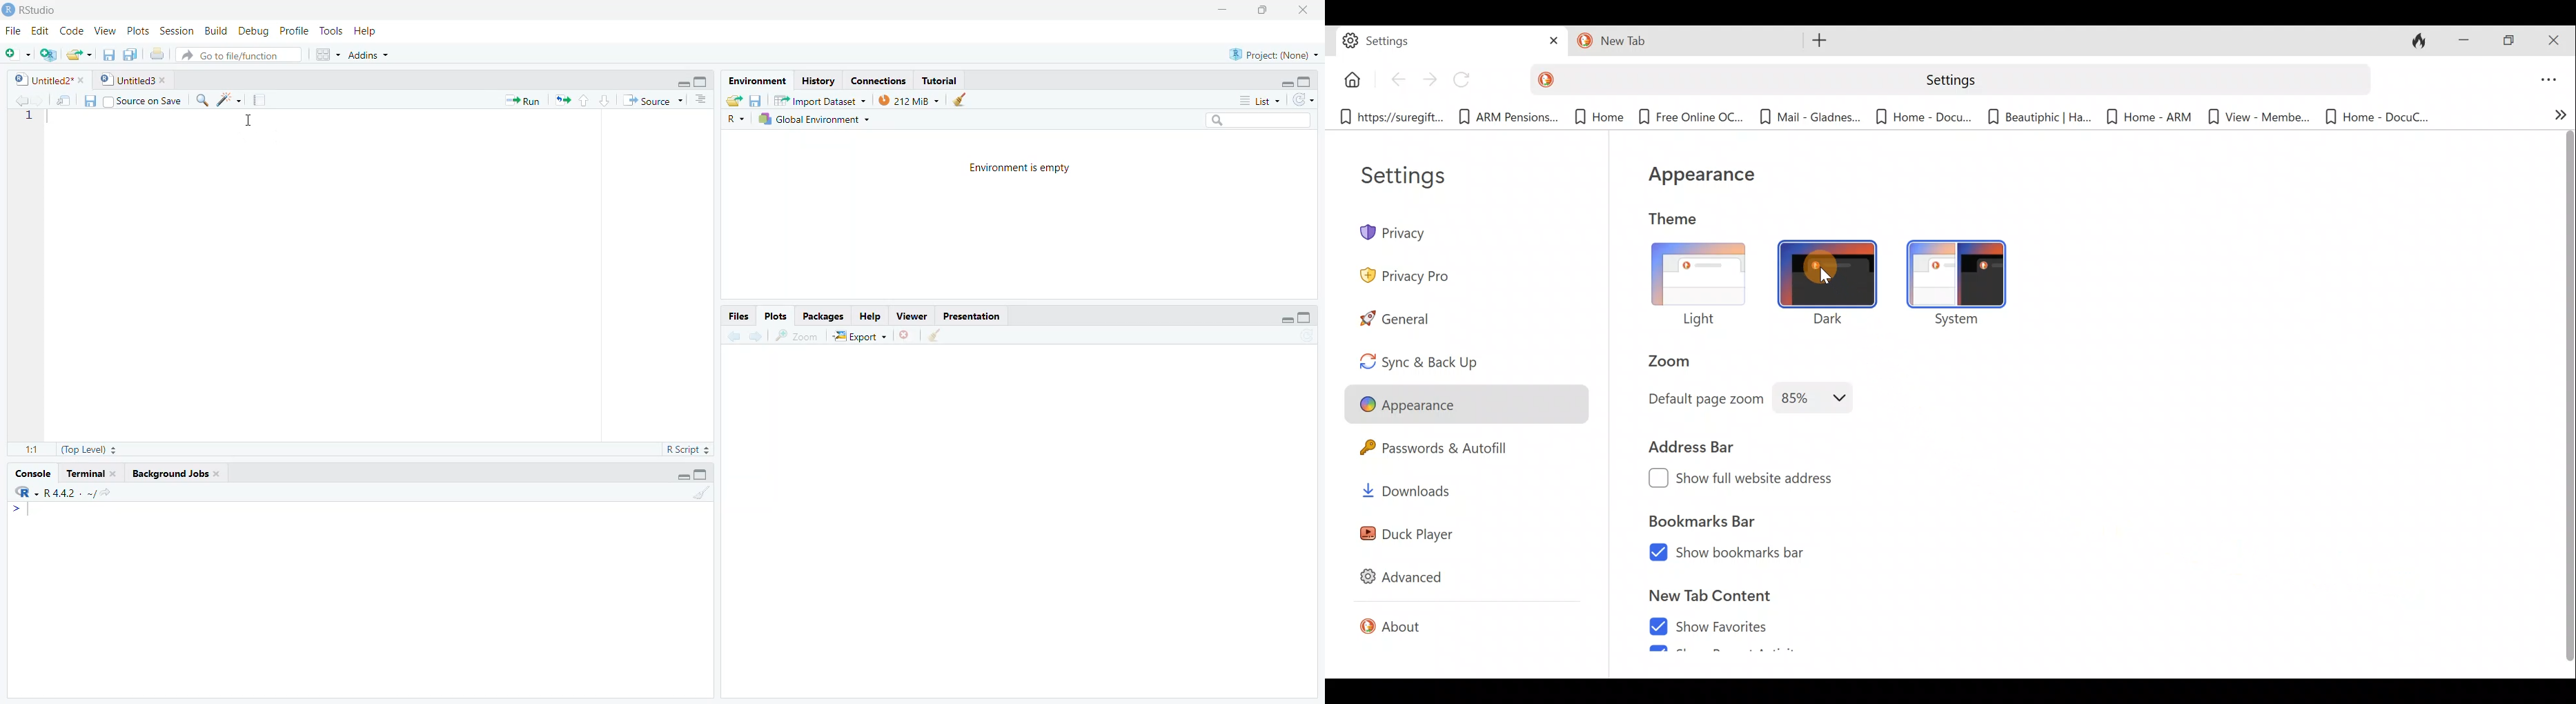 The height and width of the screenshot is (728, 2576). Describe the element at coordinates (1809, 119) in the screenshot. I see `Bookmark 5` at that location.